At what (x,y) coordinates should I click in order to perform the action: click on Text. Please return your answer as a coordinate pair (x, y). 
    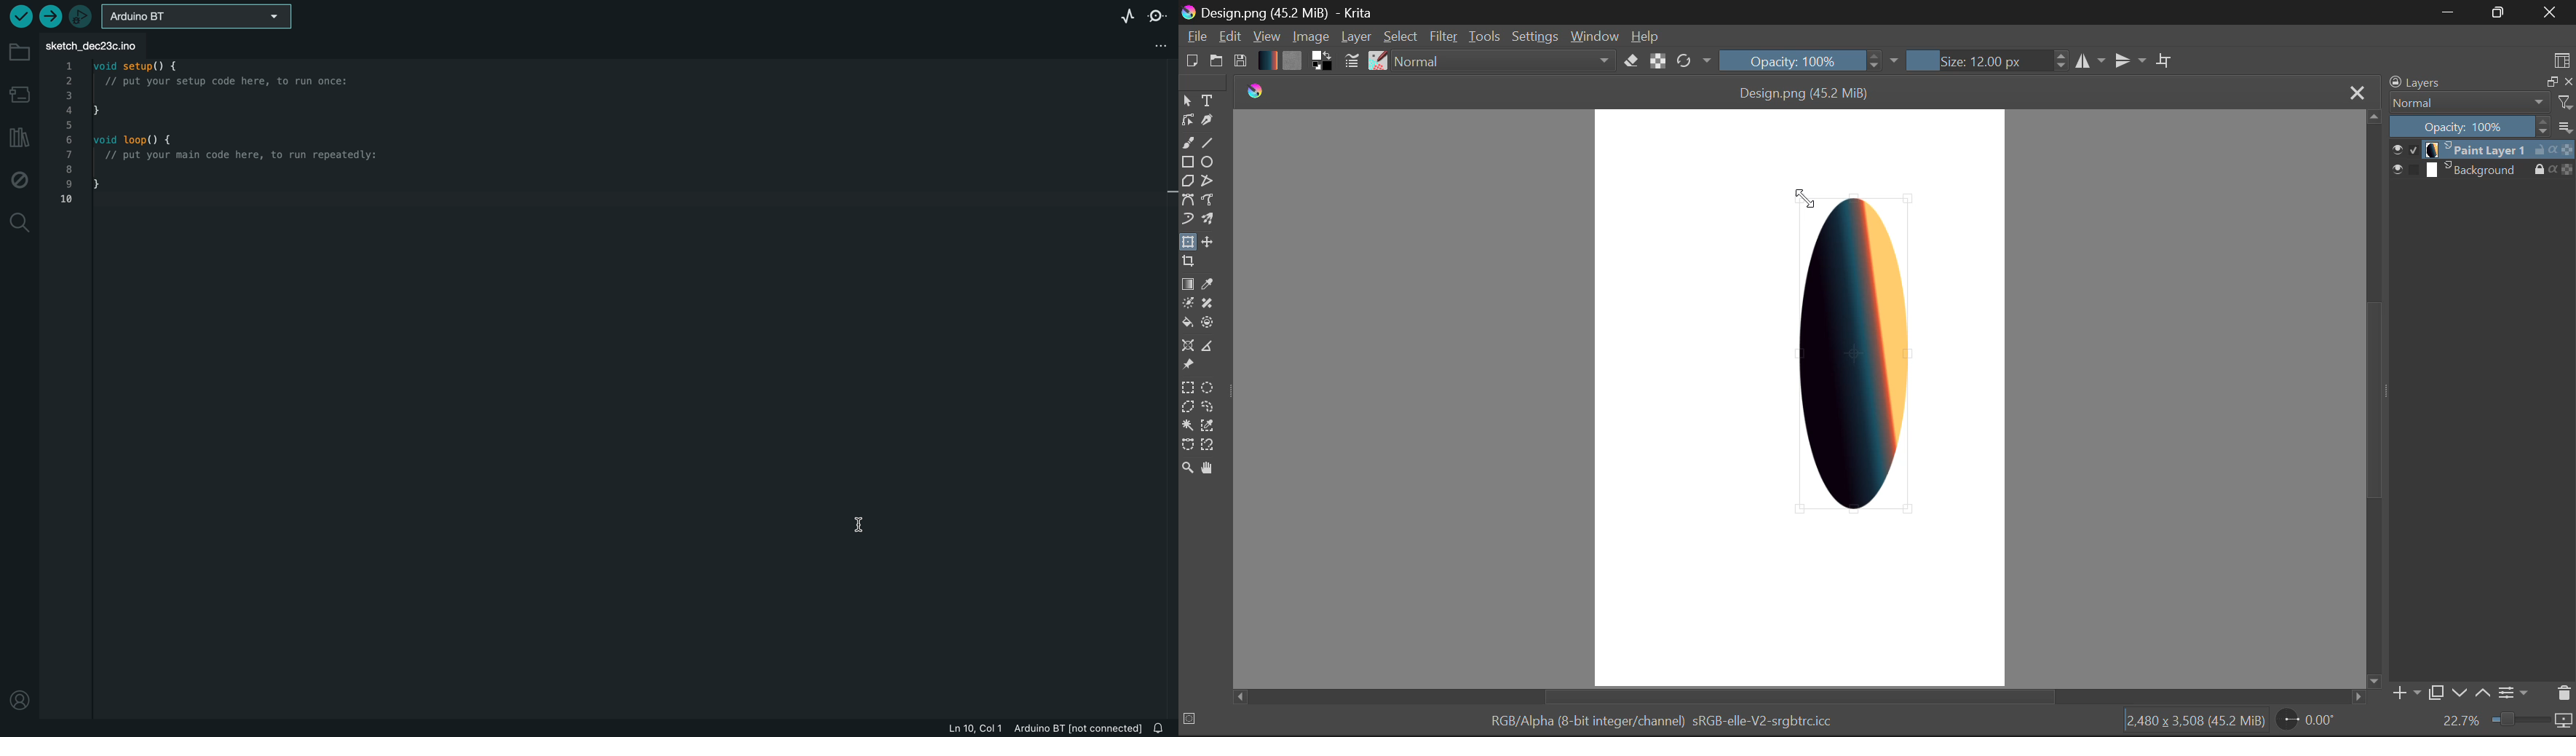
    Looking at the image, I should click on (1208, 101).